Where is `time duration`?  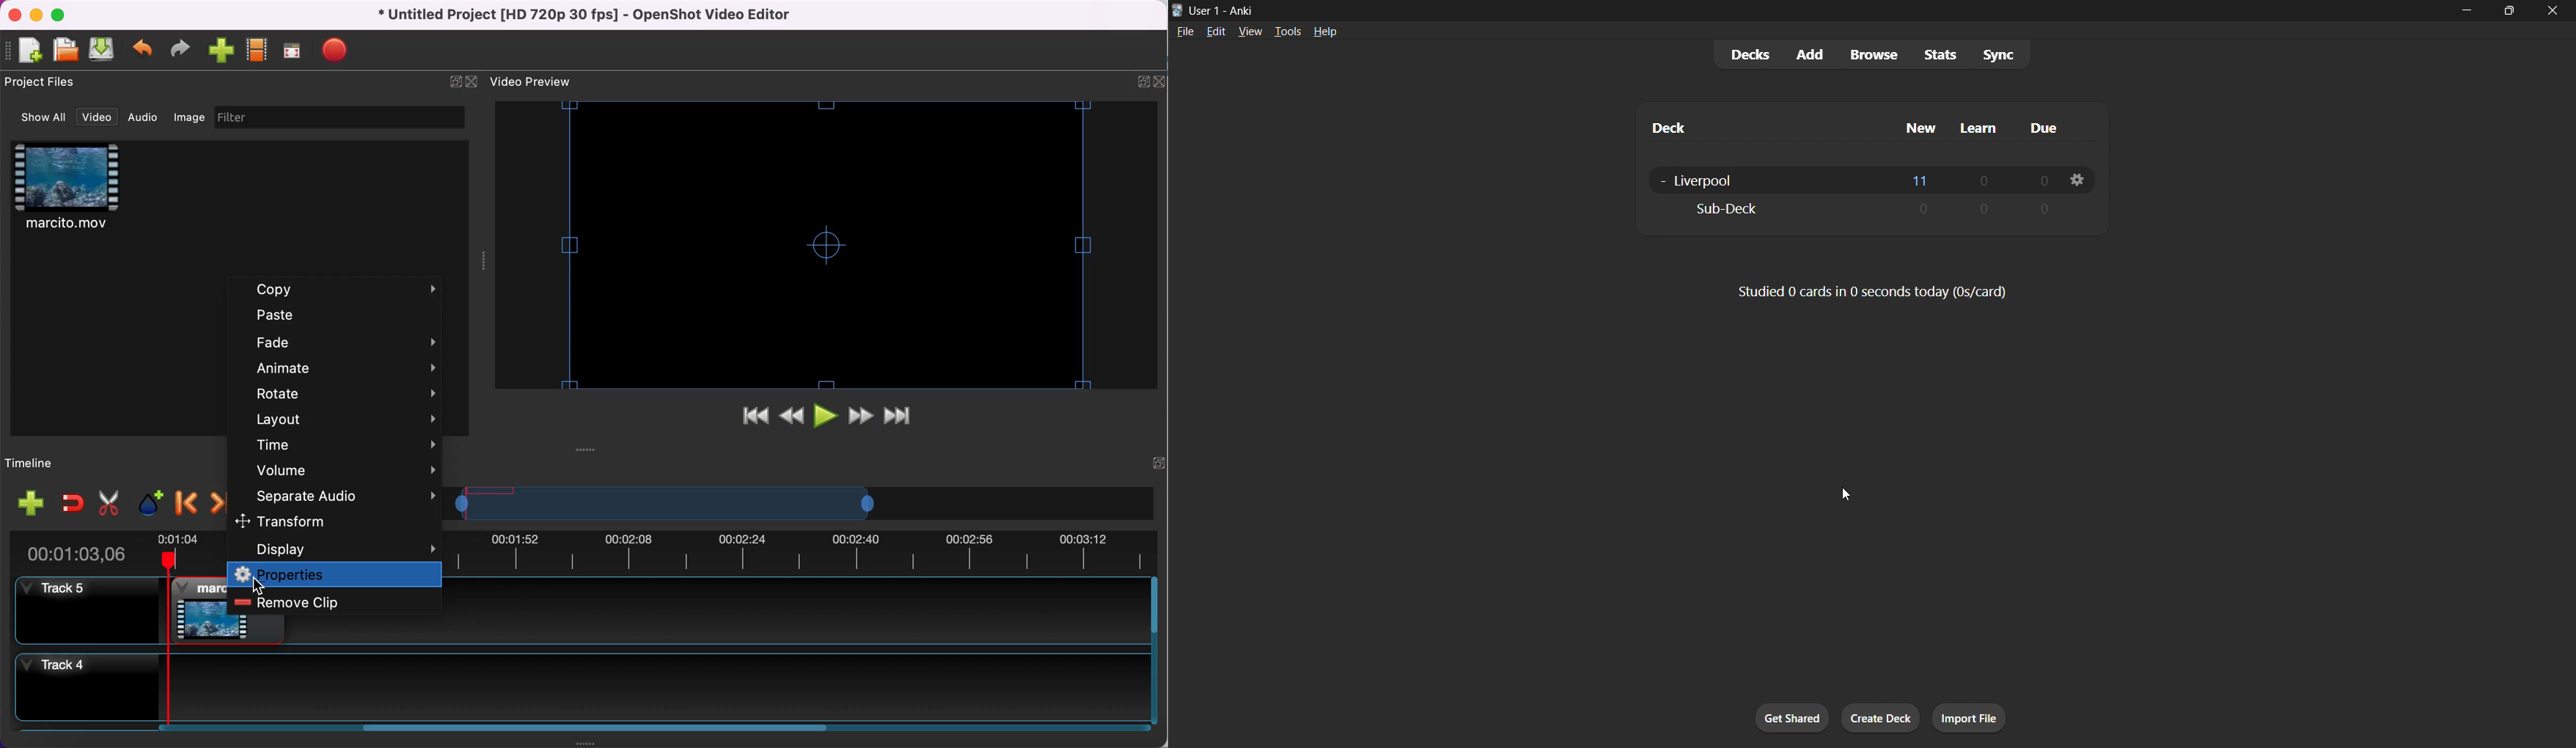
time duration is located at coordinates (808, 552).